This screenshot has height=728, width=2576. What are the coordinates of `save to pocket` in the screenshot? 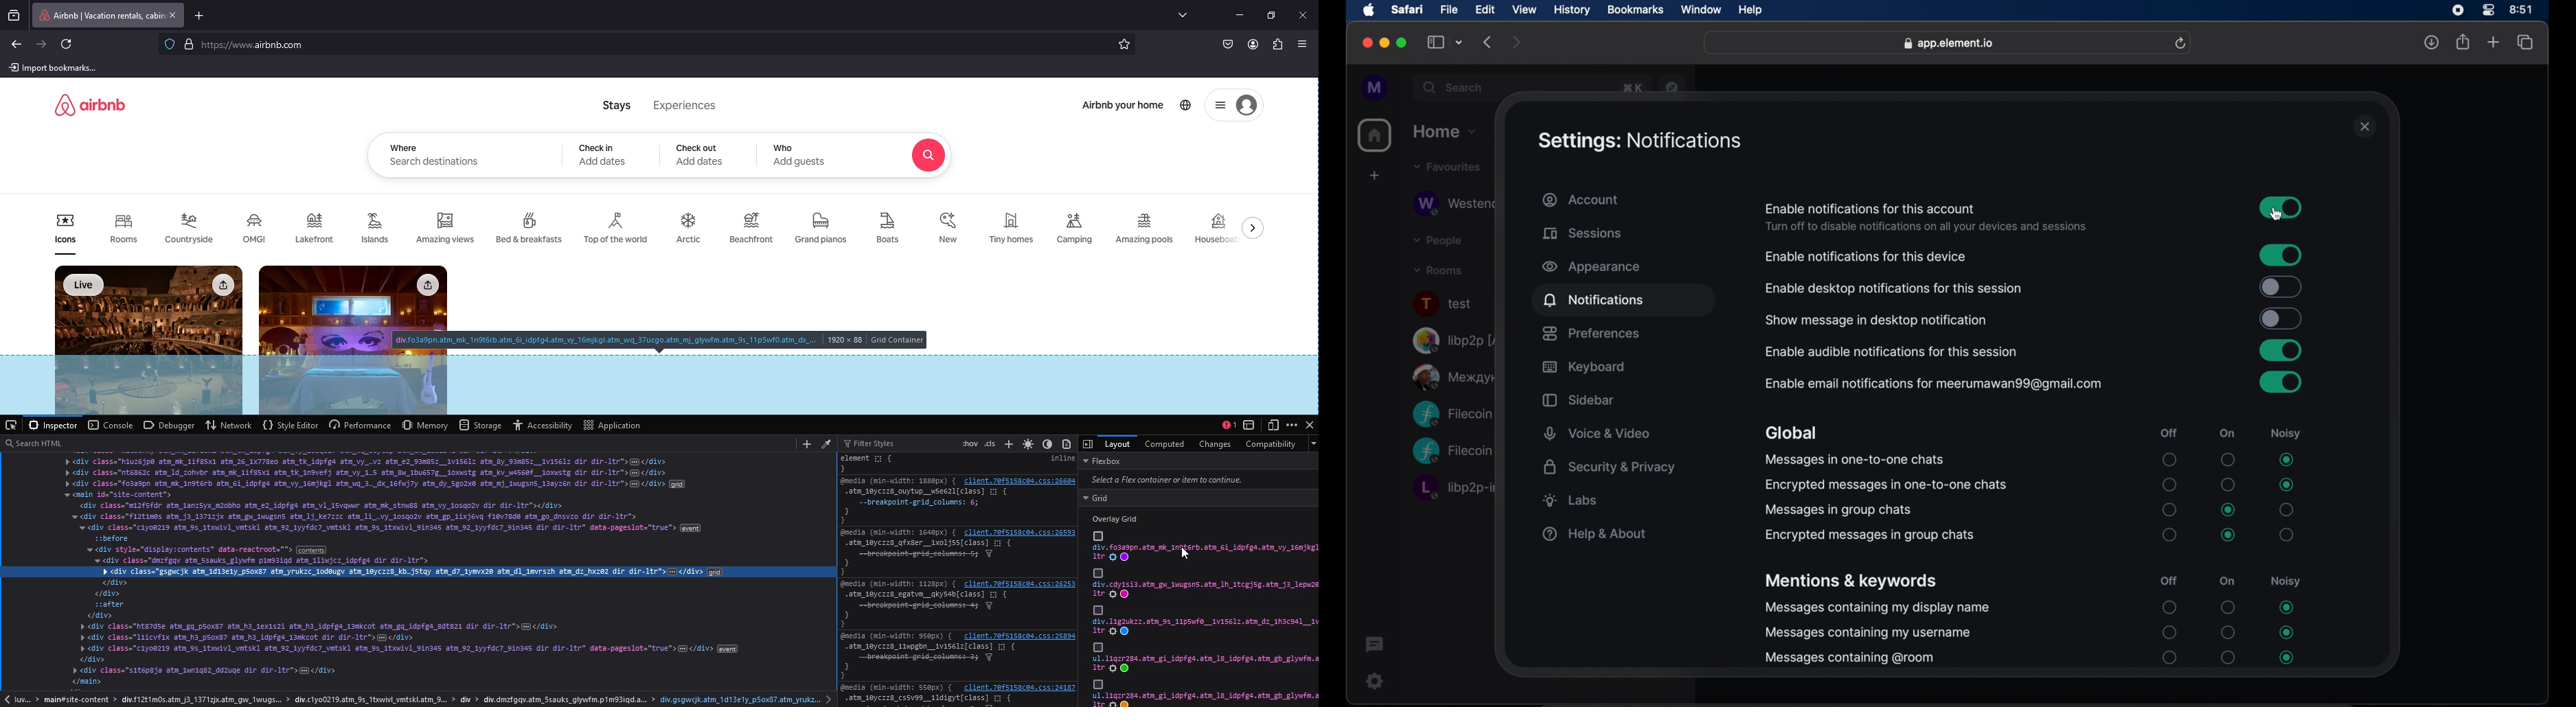 It's located at (1228, 45).